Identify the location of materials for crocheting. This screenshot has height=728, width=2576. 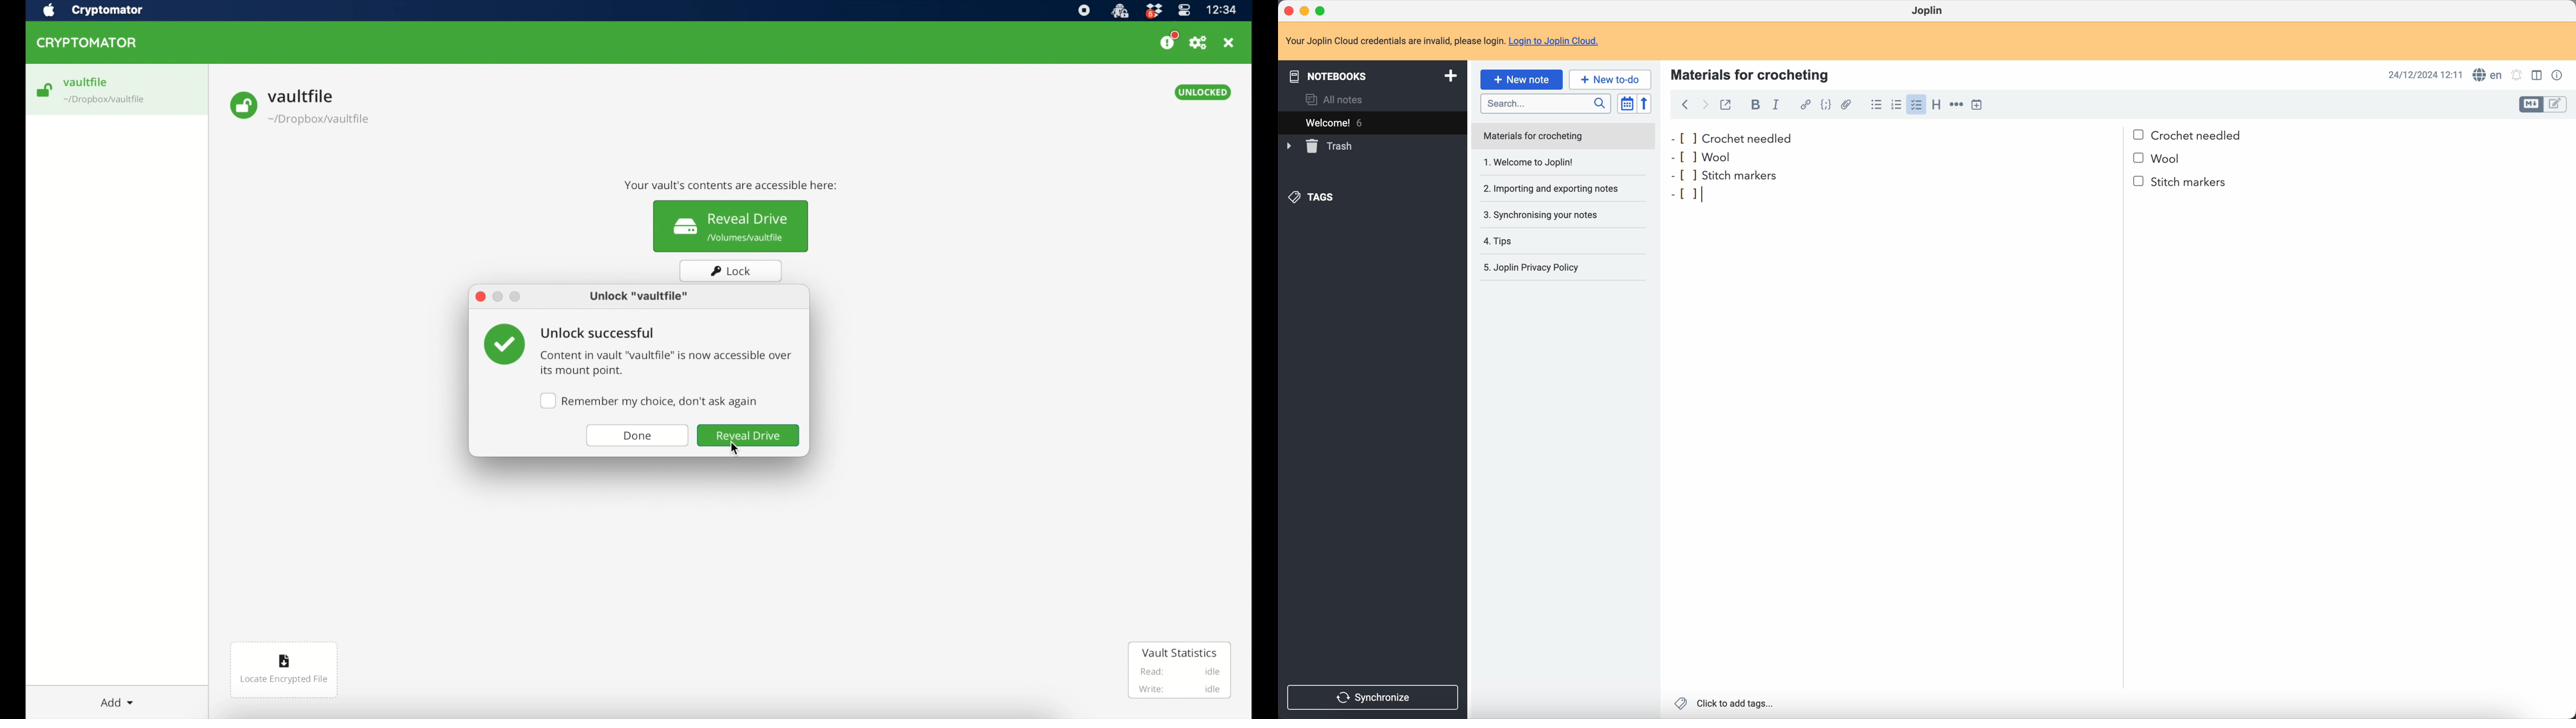
(1751, 73).